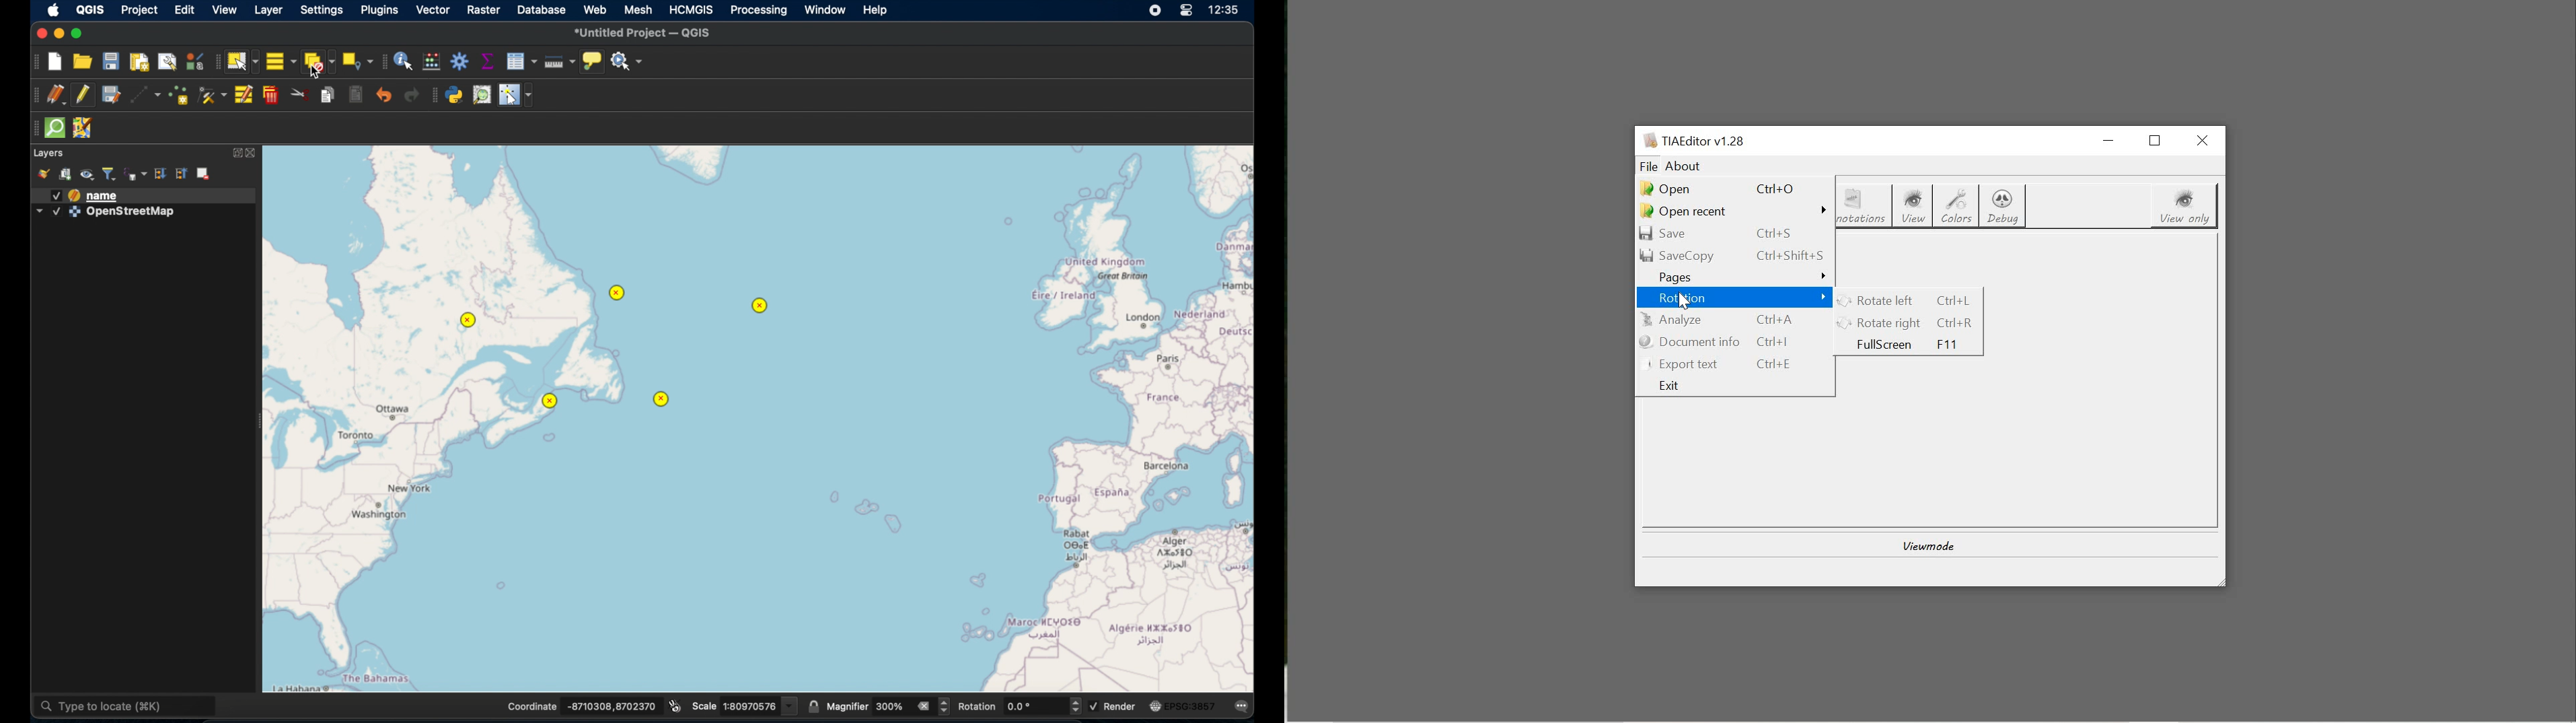 This screenshot has height=728, width=2576. Describe the element at coordinates (56, 195) in the screenshot. I see `checked checkbox` at that location.